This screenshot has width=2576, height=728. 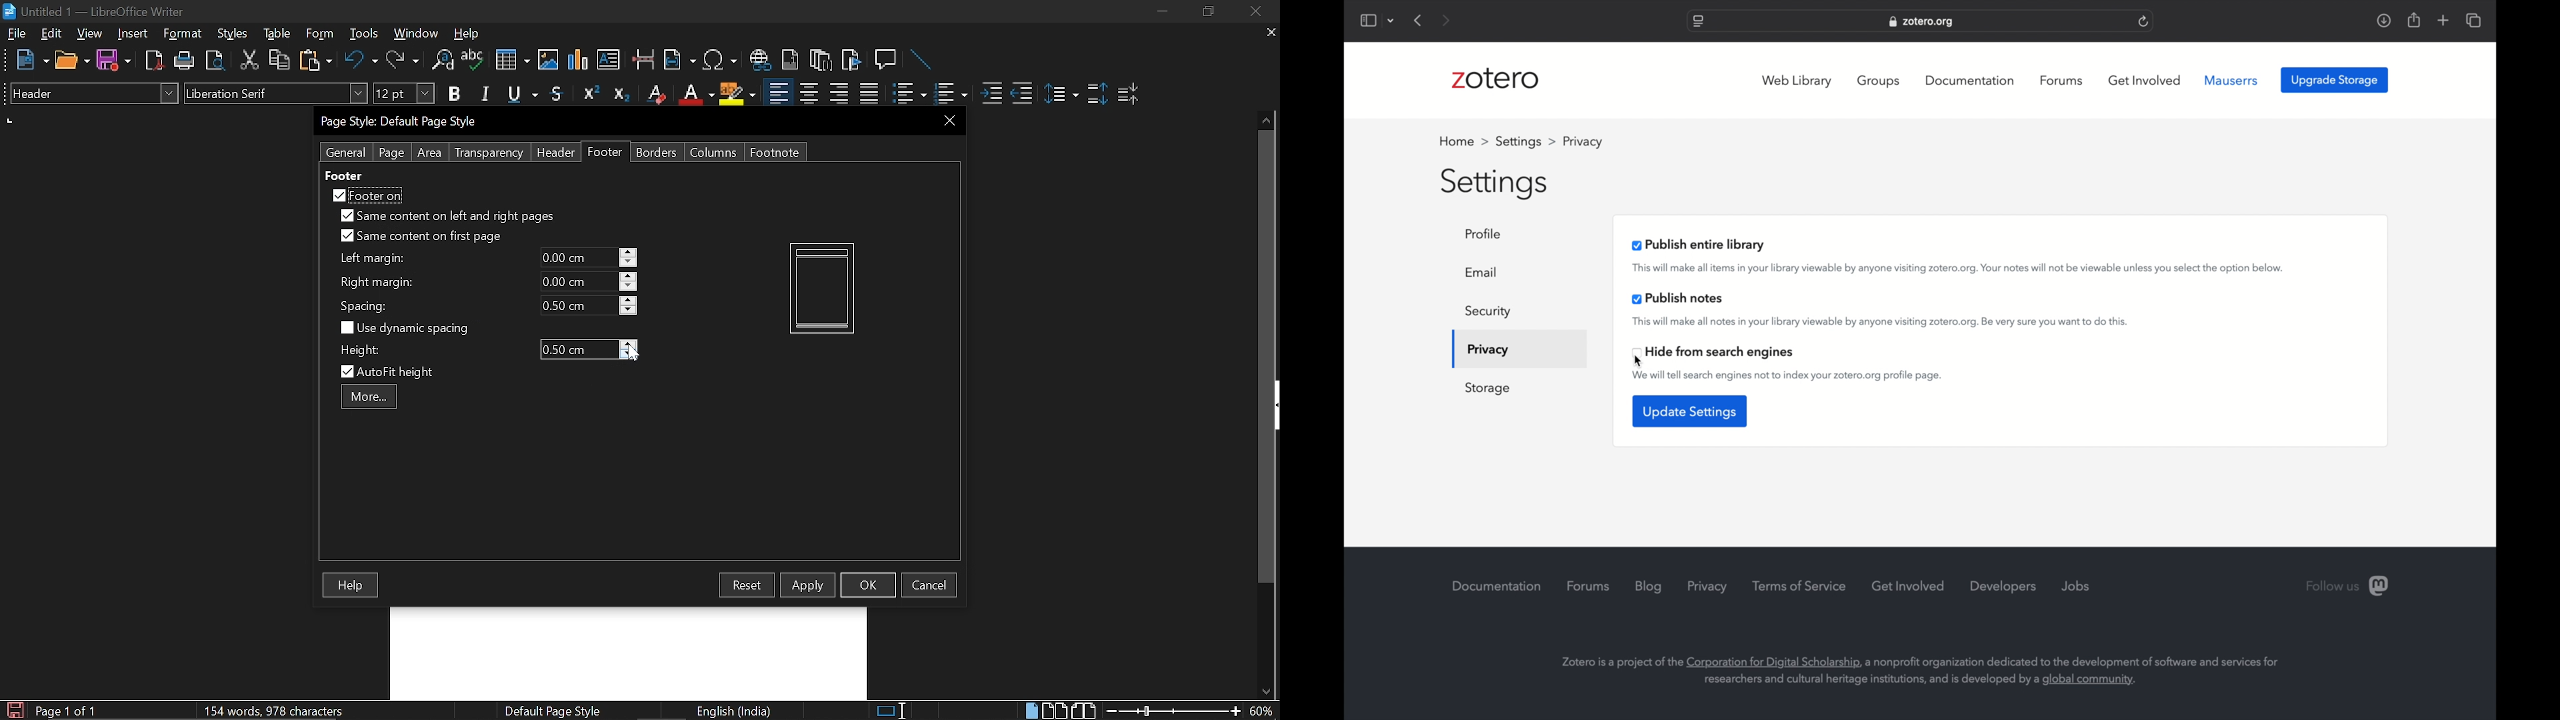 I want to click on privacy, so click(x=1709, y=587).